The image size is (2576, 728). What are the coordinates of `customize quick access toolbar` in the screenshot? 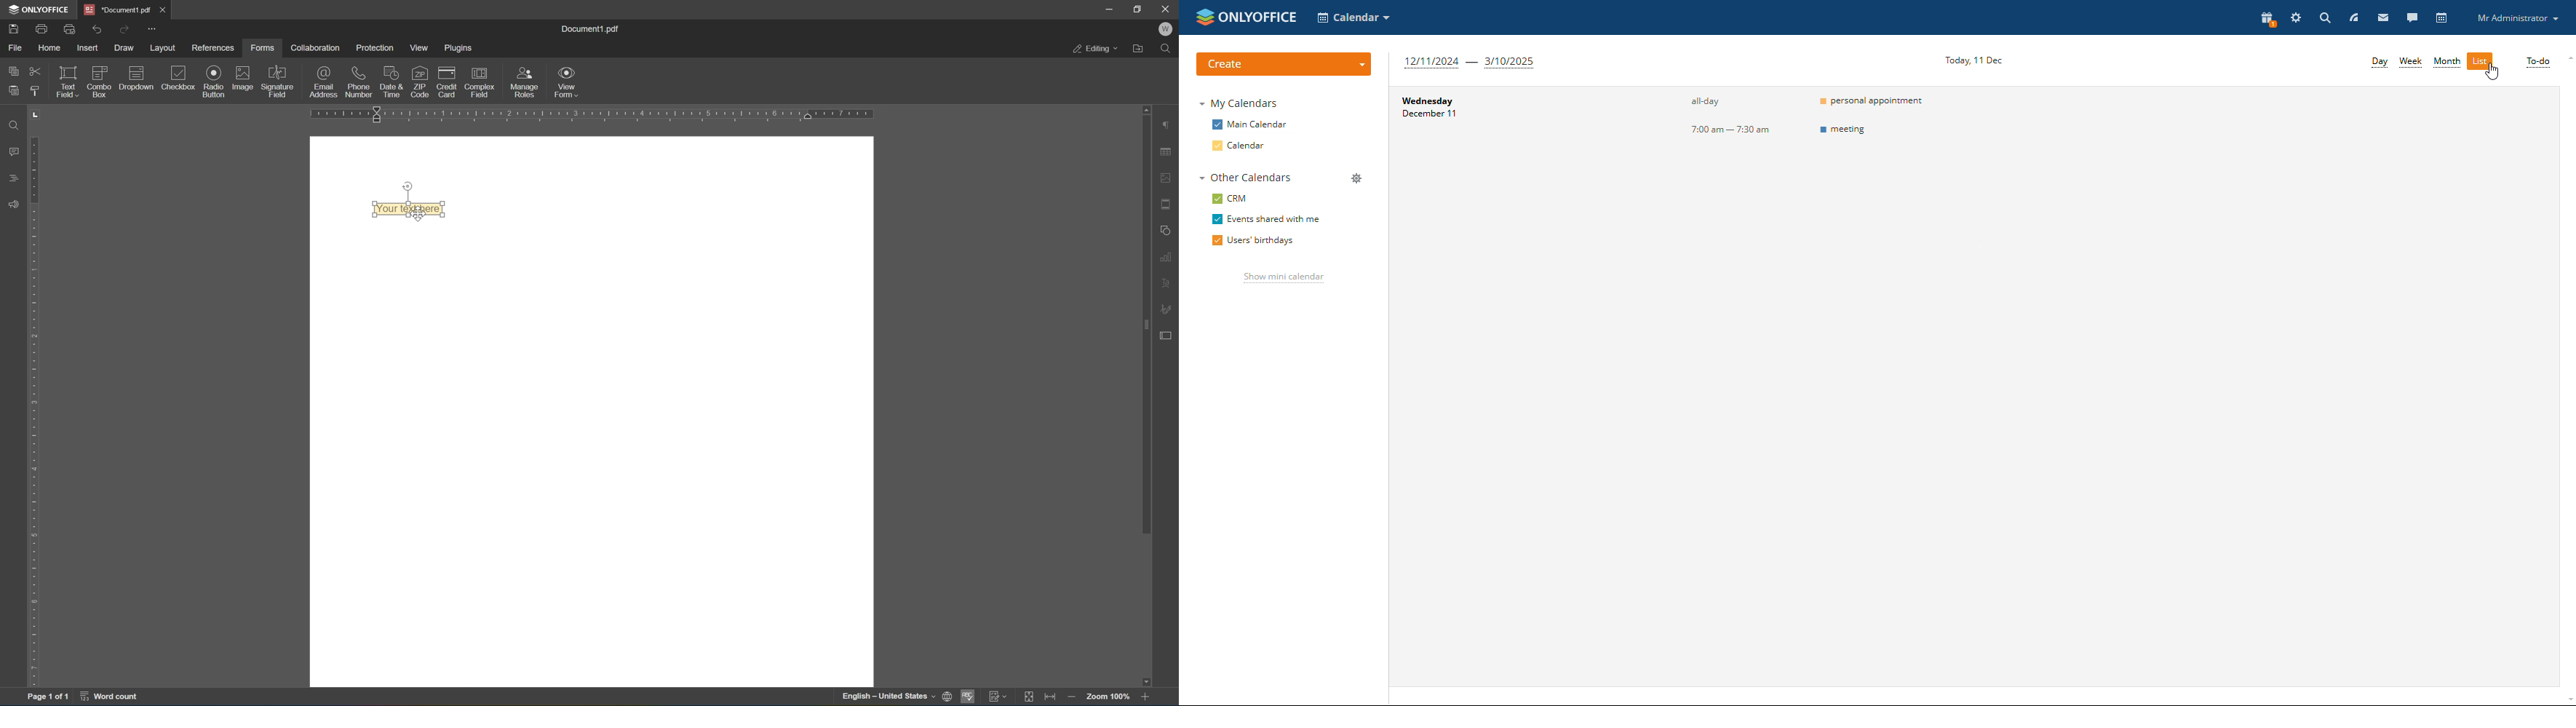 It's located at (153, 26).